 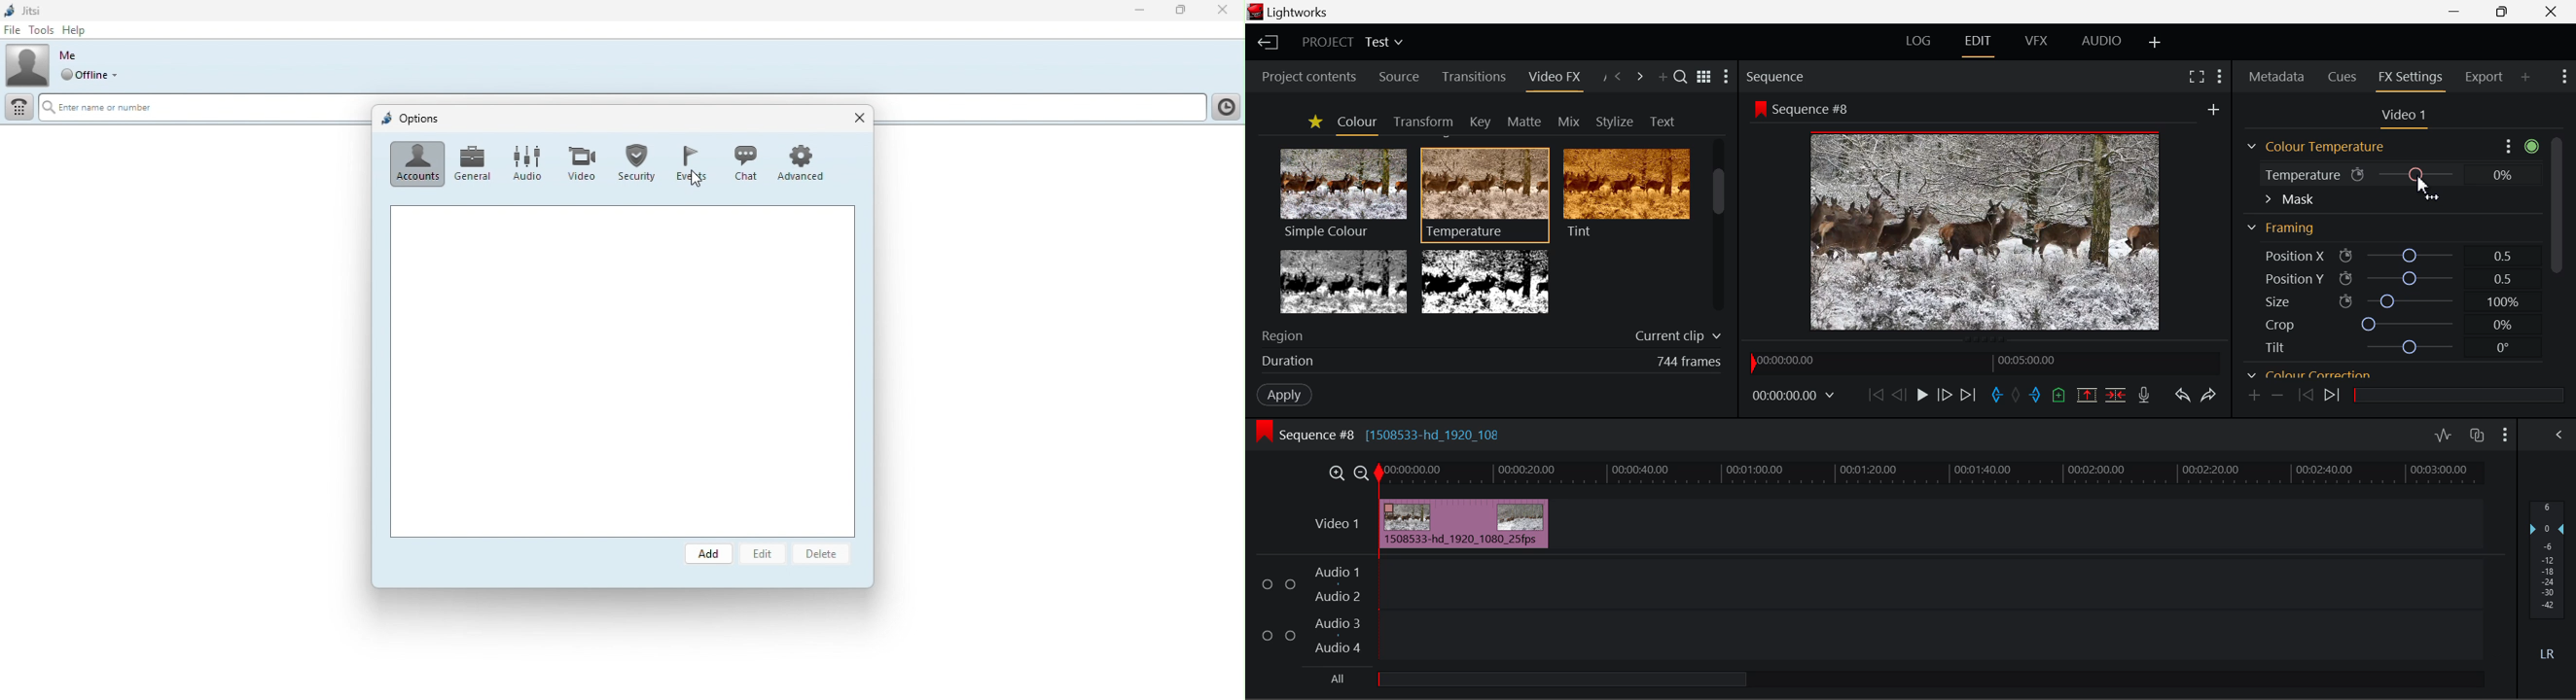 What do you see at coordinates (2016, 396) in the screenshot?
I see `Remove all marks` at bounding box center [2016, 396].